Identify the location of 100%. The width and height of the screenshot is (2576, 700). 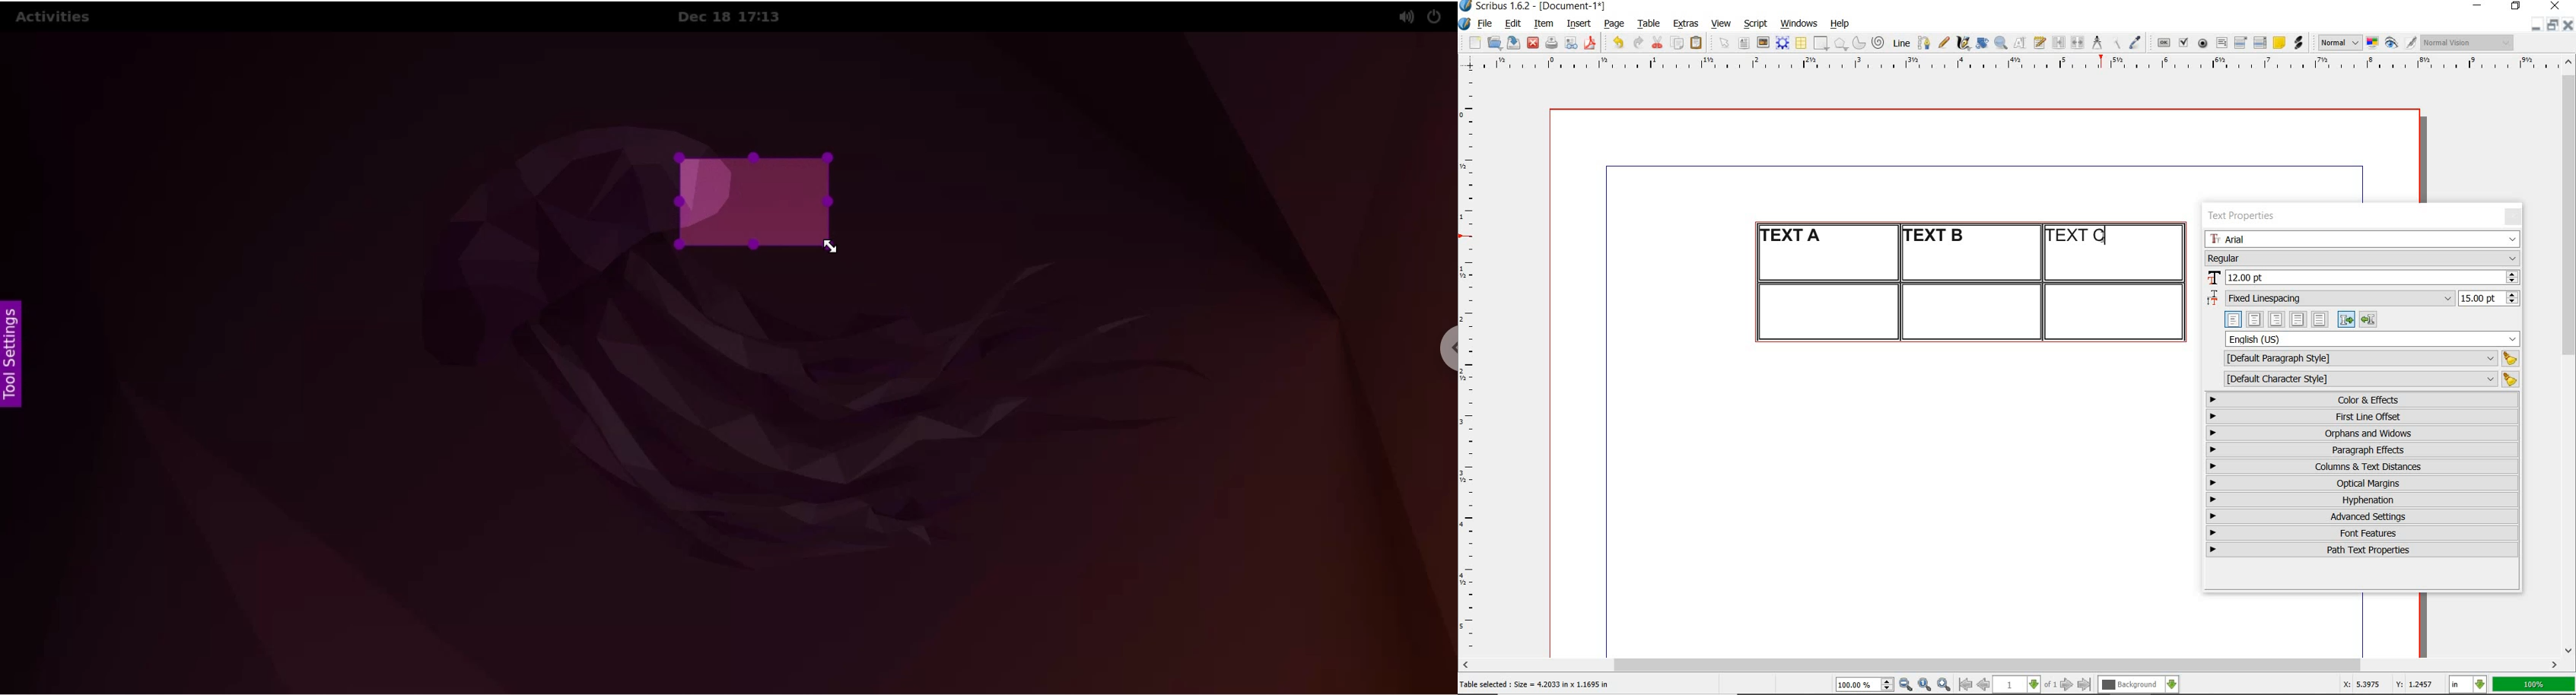
(2535, 684).